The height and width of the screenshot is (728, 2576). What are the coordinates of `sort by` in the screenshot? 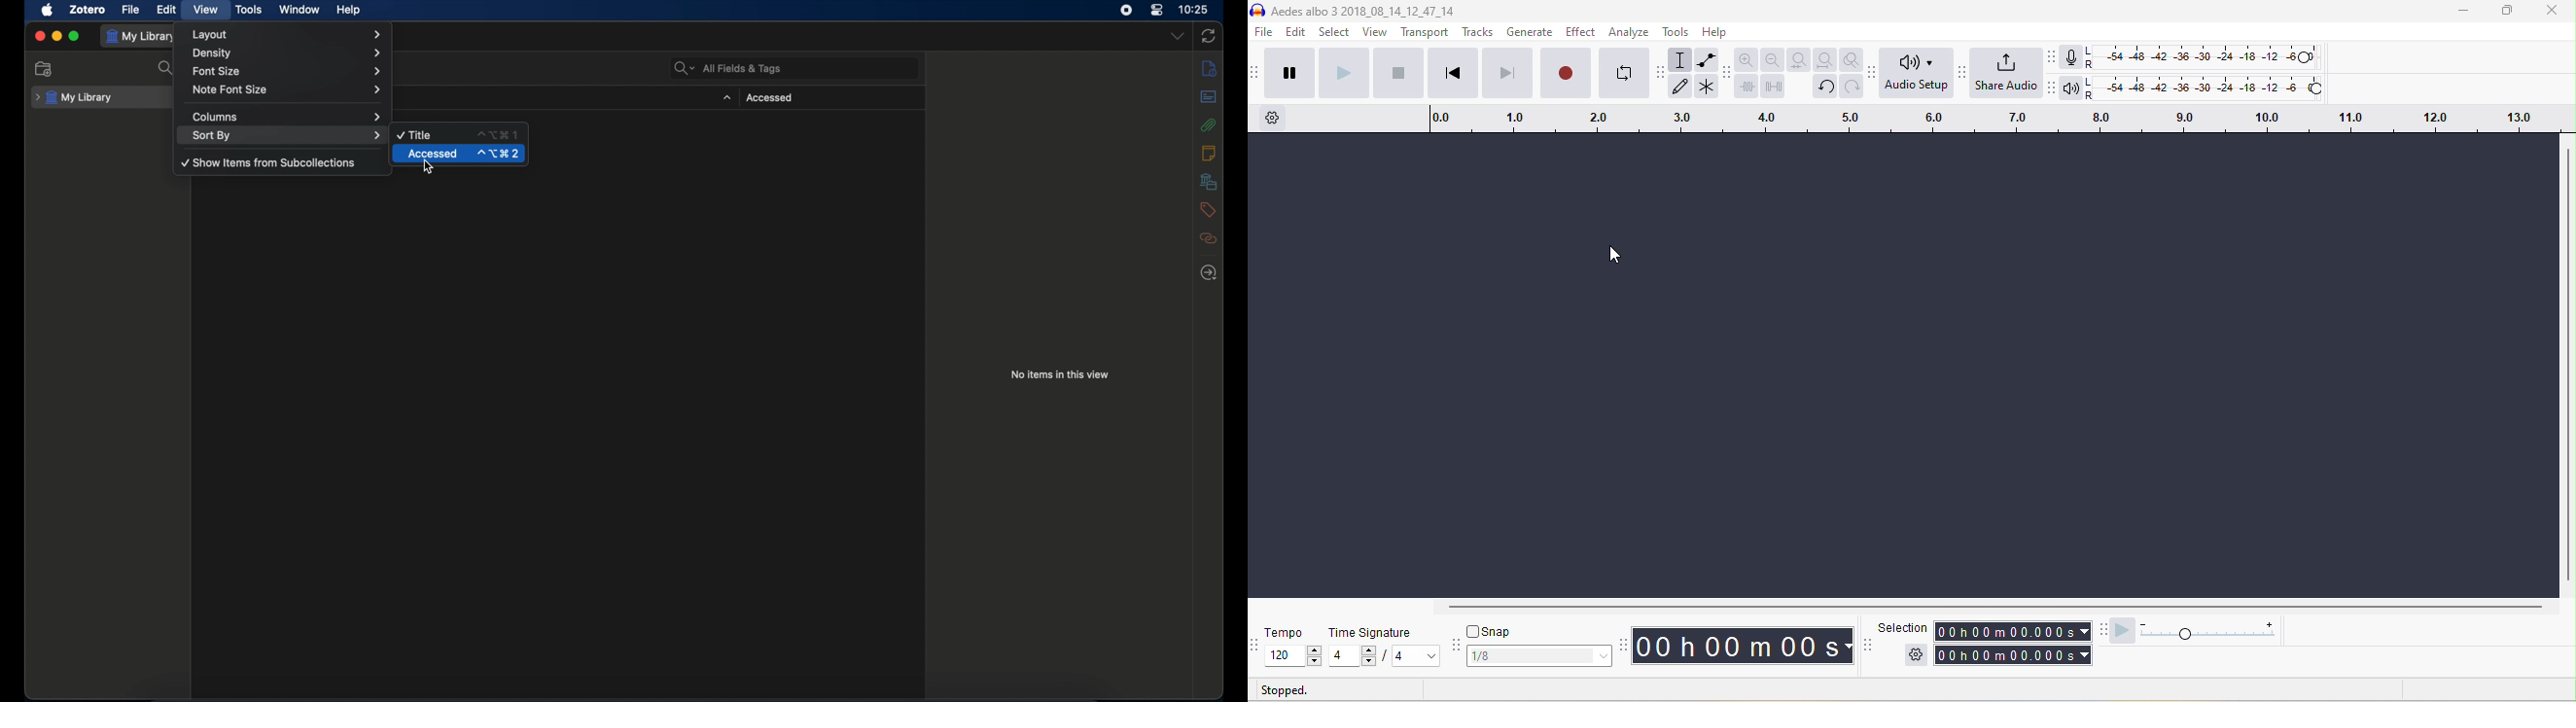 It's located at (286, 135).